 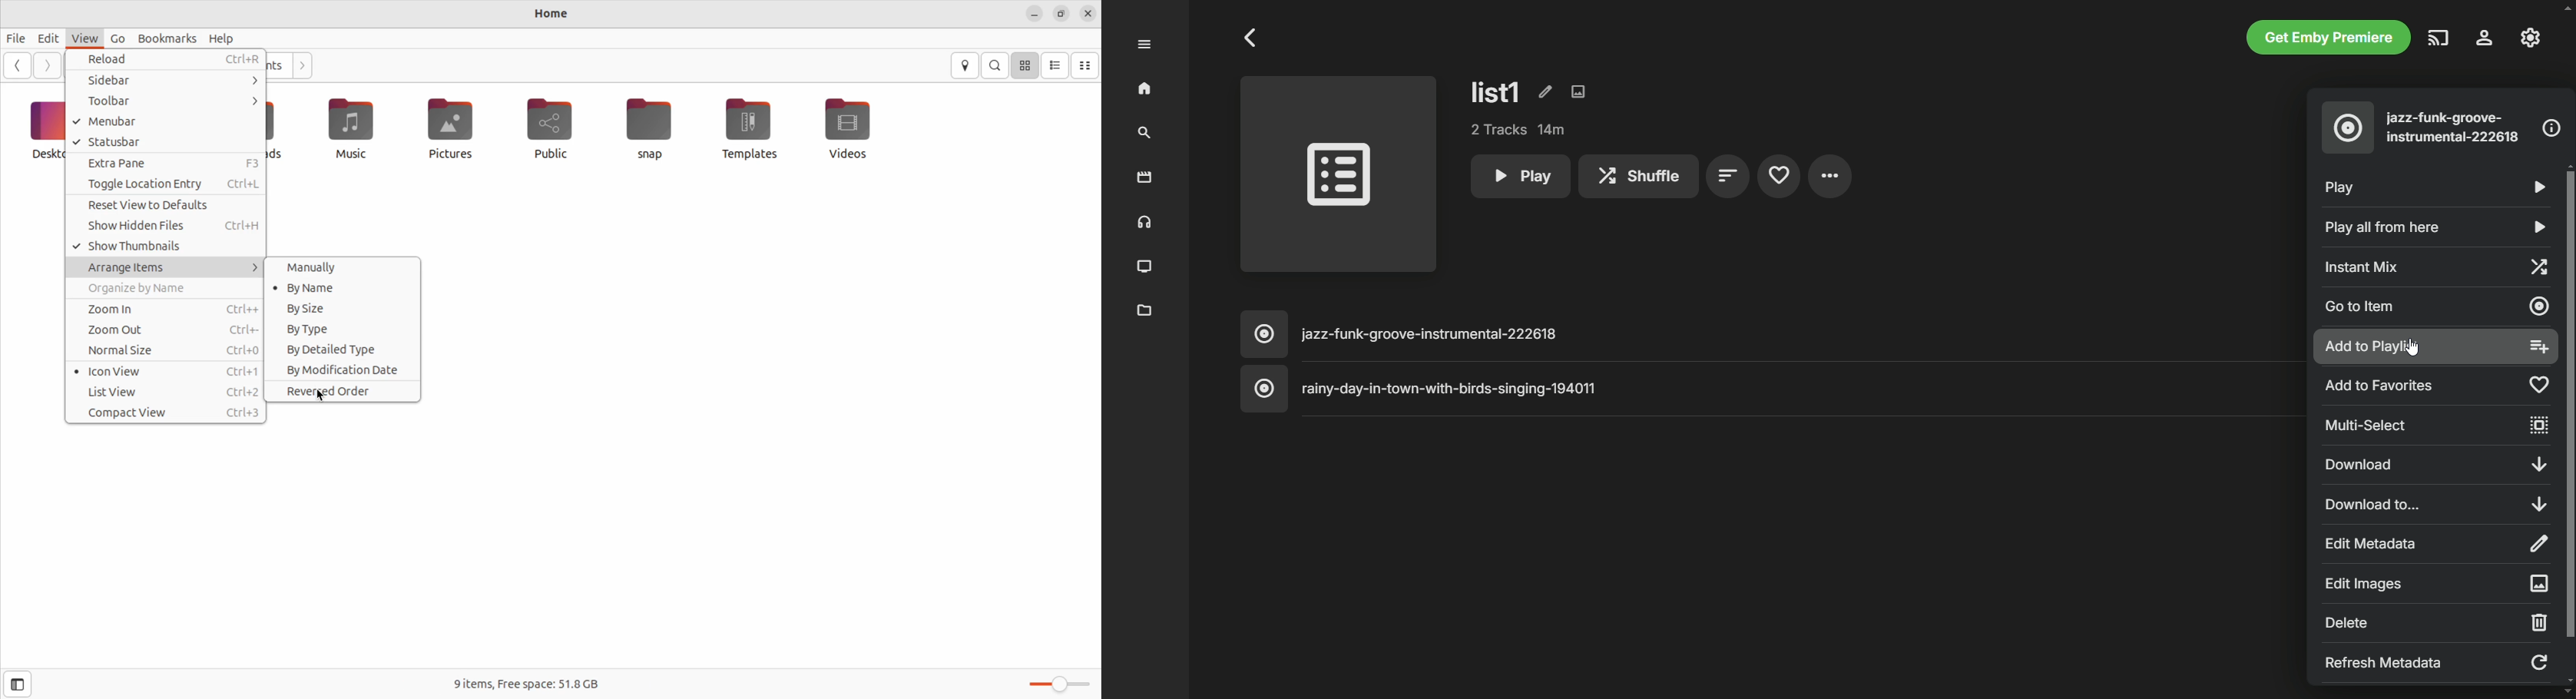 I want to click on reset view to default, so click(x=168, y=206).